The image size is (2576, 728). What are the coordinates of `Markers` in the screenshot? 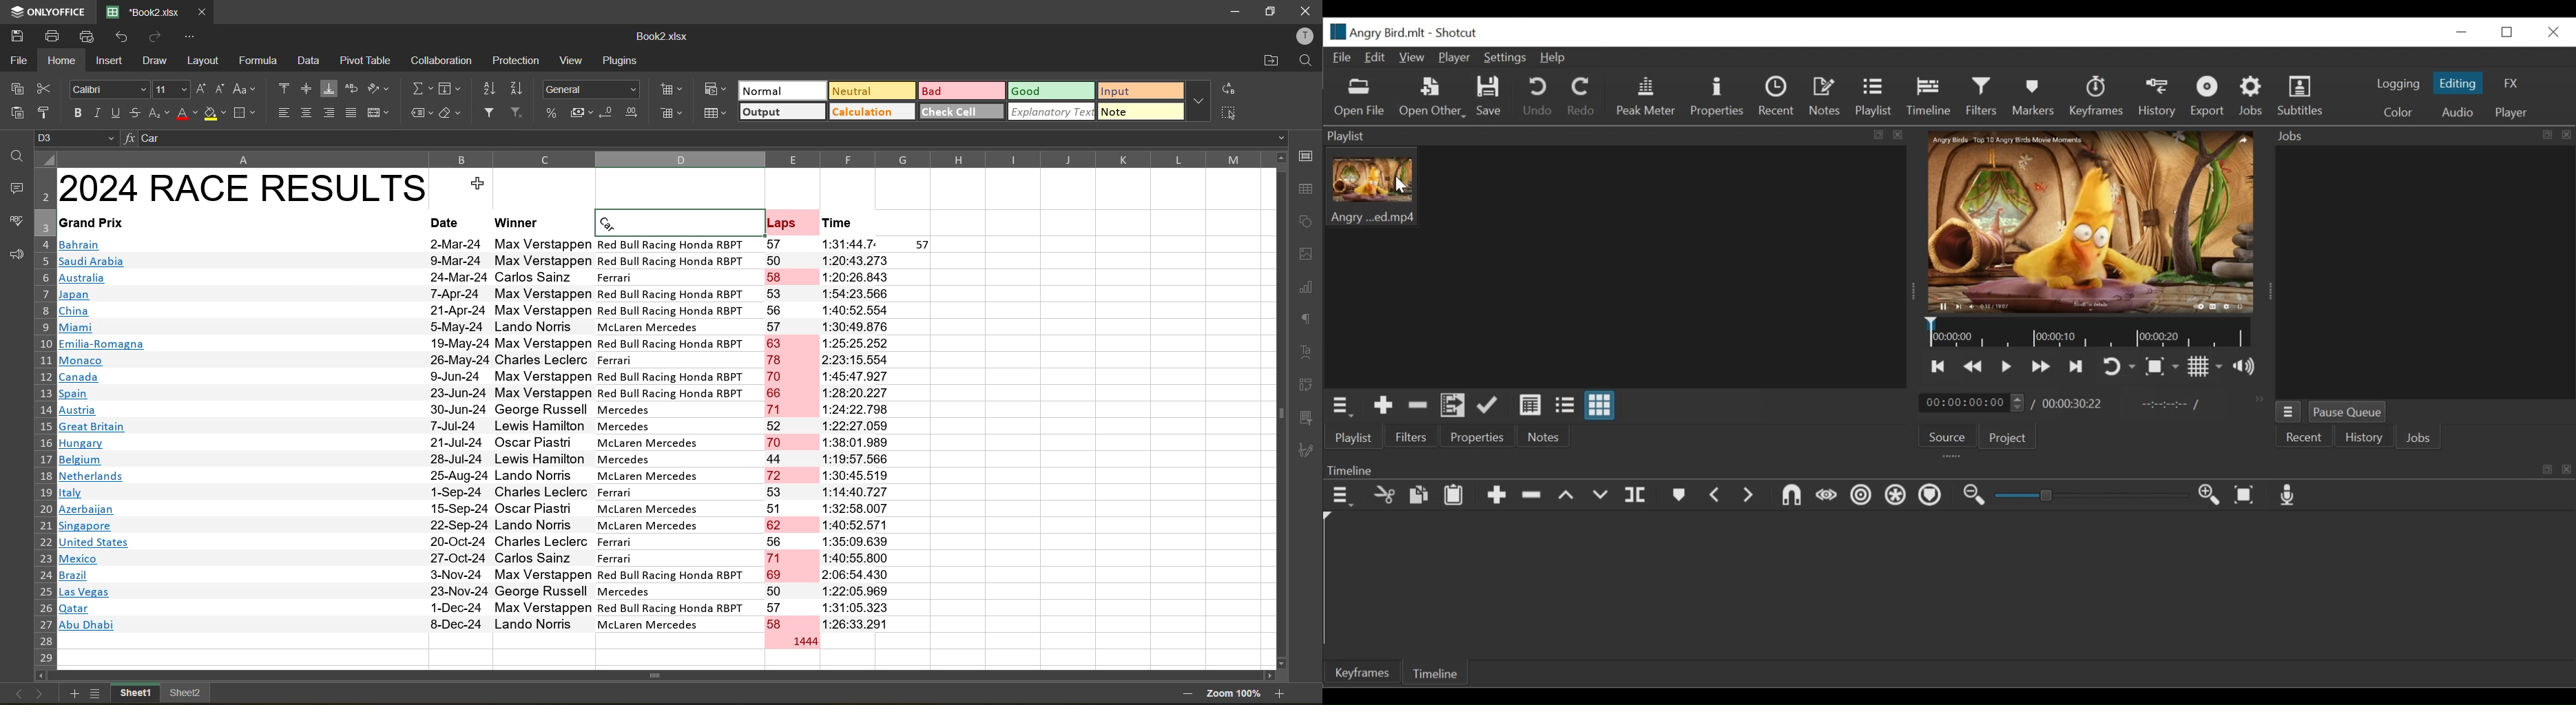 It's located at (1677, 495).